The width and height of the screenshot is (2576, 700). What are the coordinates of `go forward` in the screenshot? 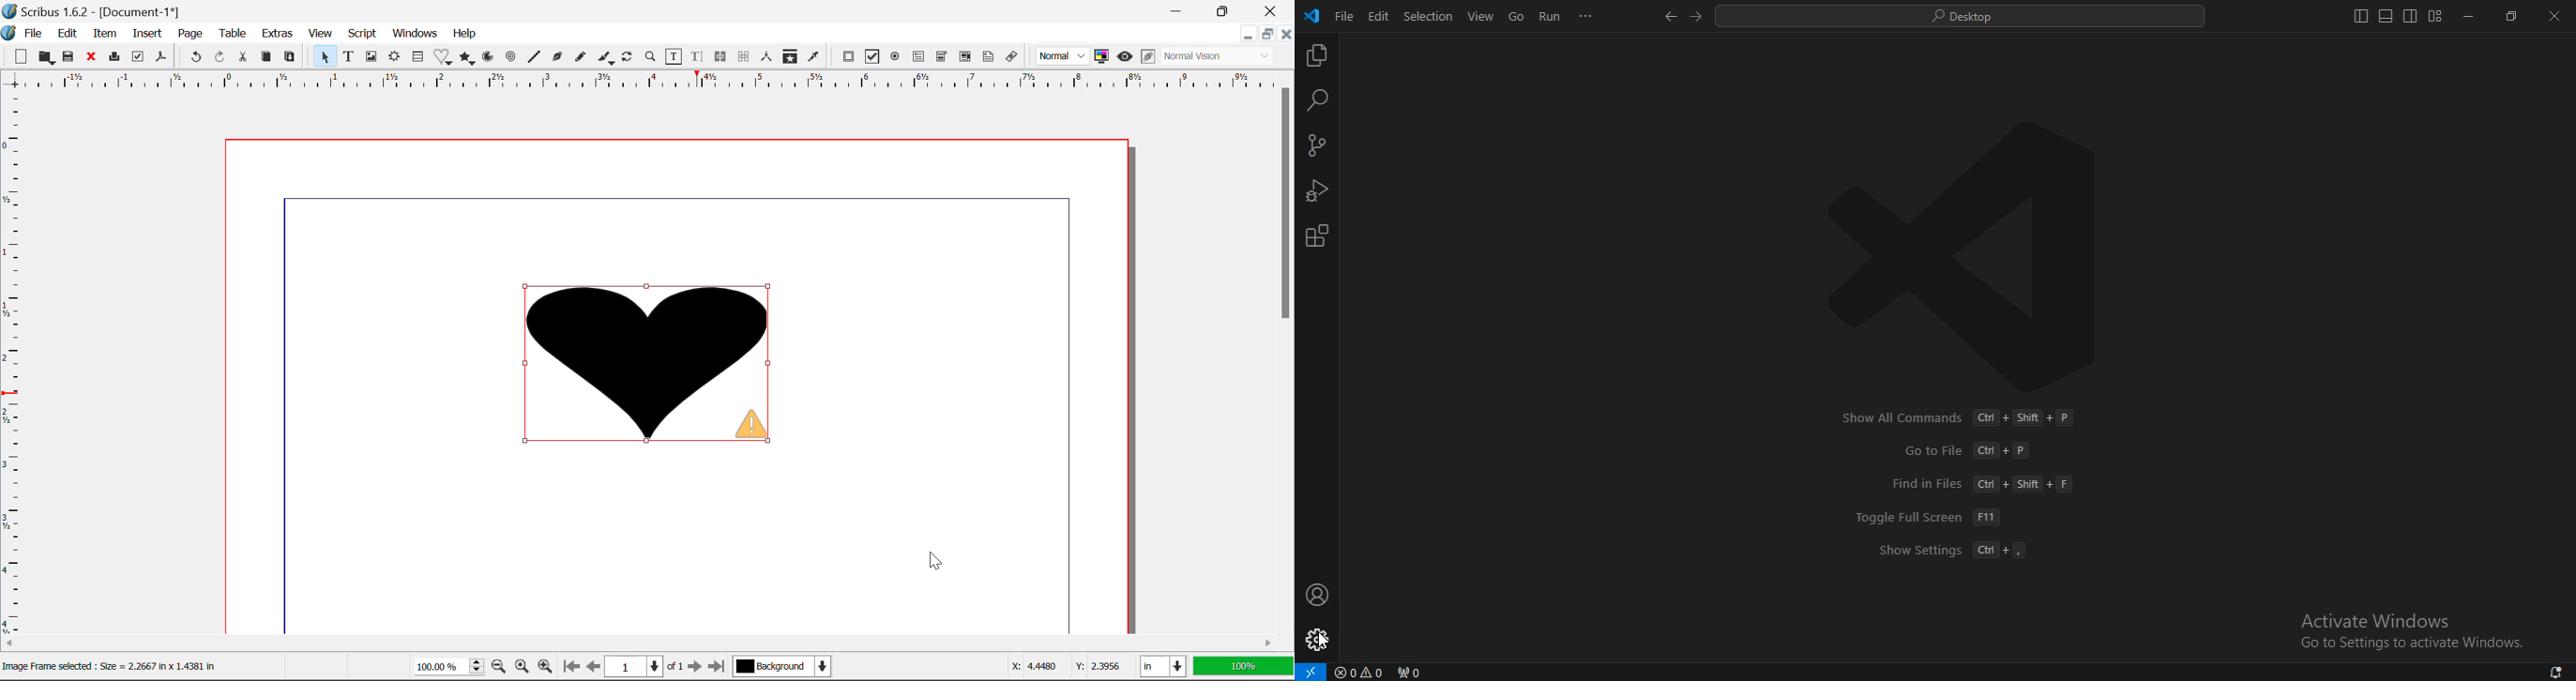 It's located at (1694, 18).